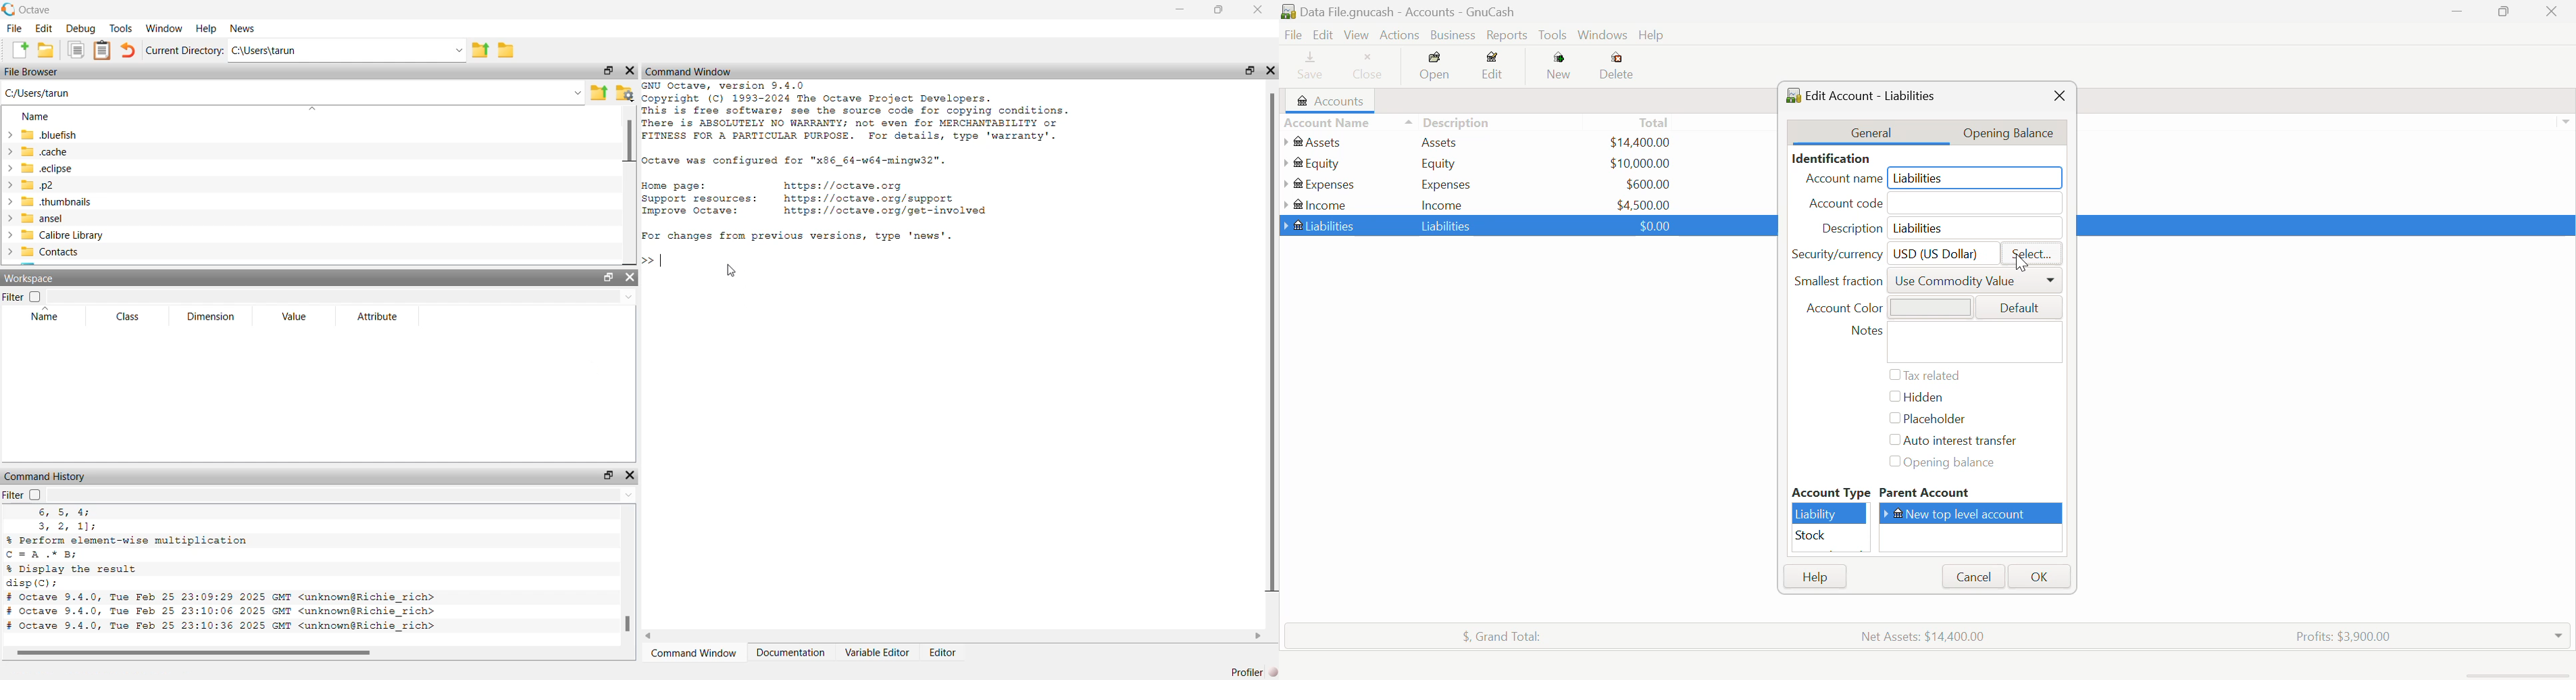  Describe the element at coordinates (1651, 225) in the screenshot. I see `USD` at that location.